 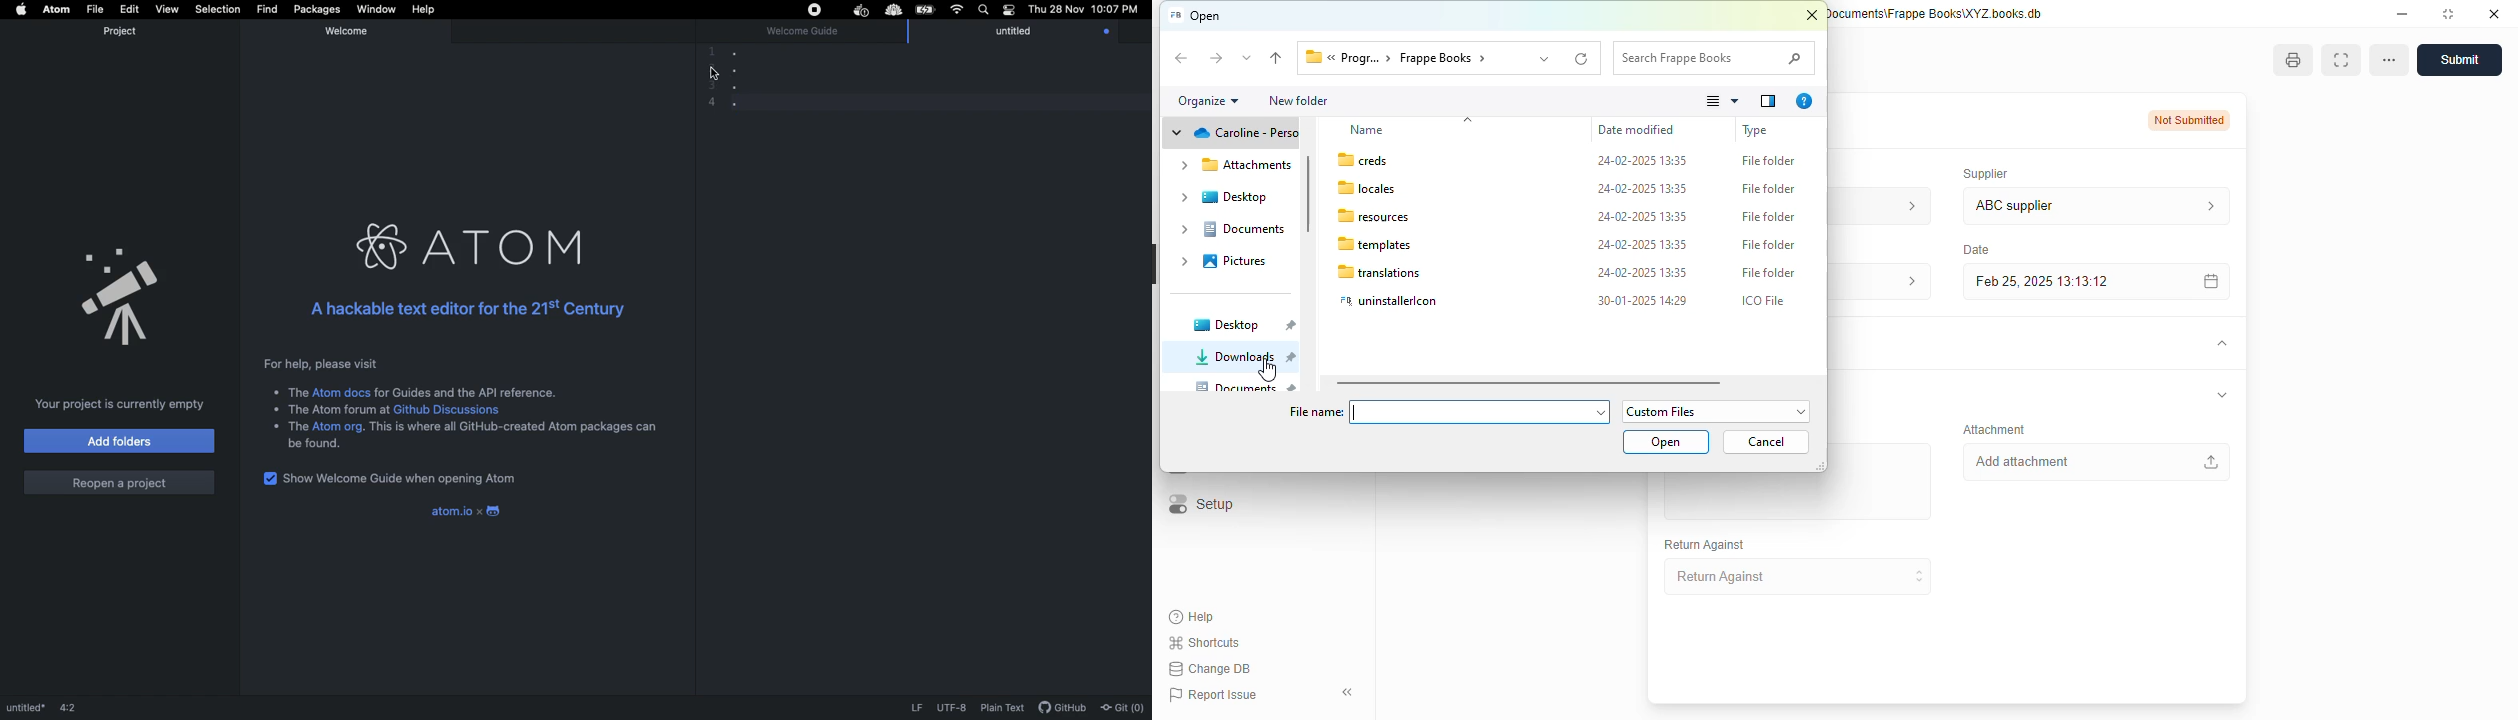 I want to click on documents, so click(x=1247, y=386).